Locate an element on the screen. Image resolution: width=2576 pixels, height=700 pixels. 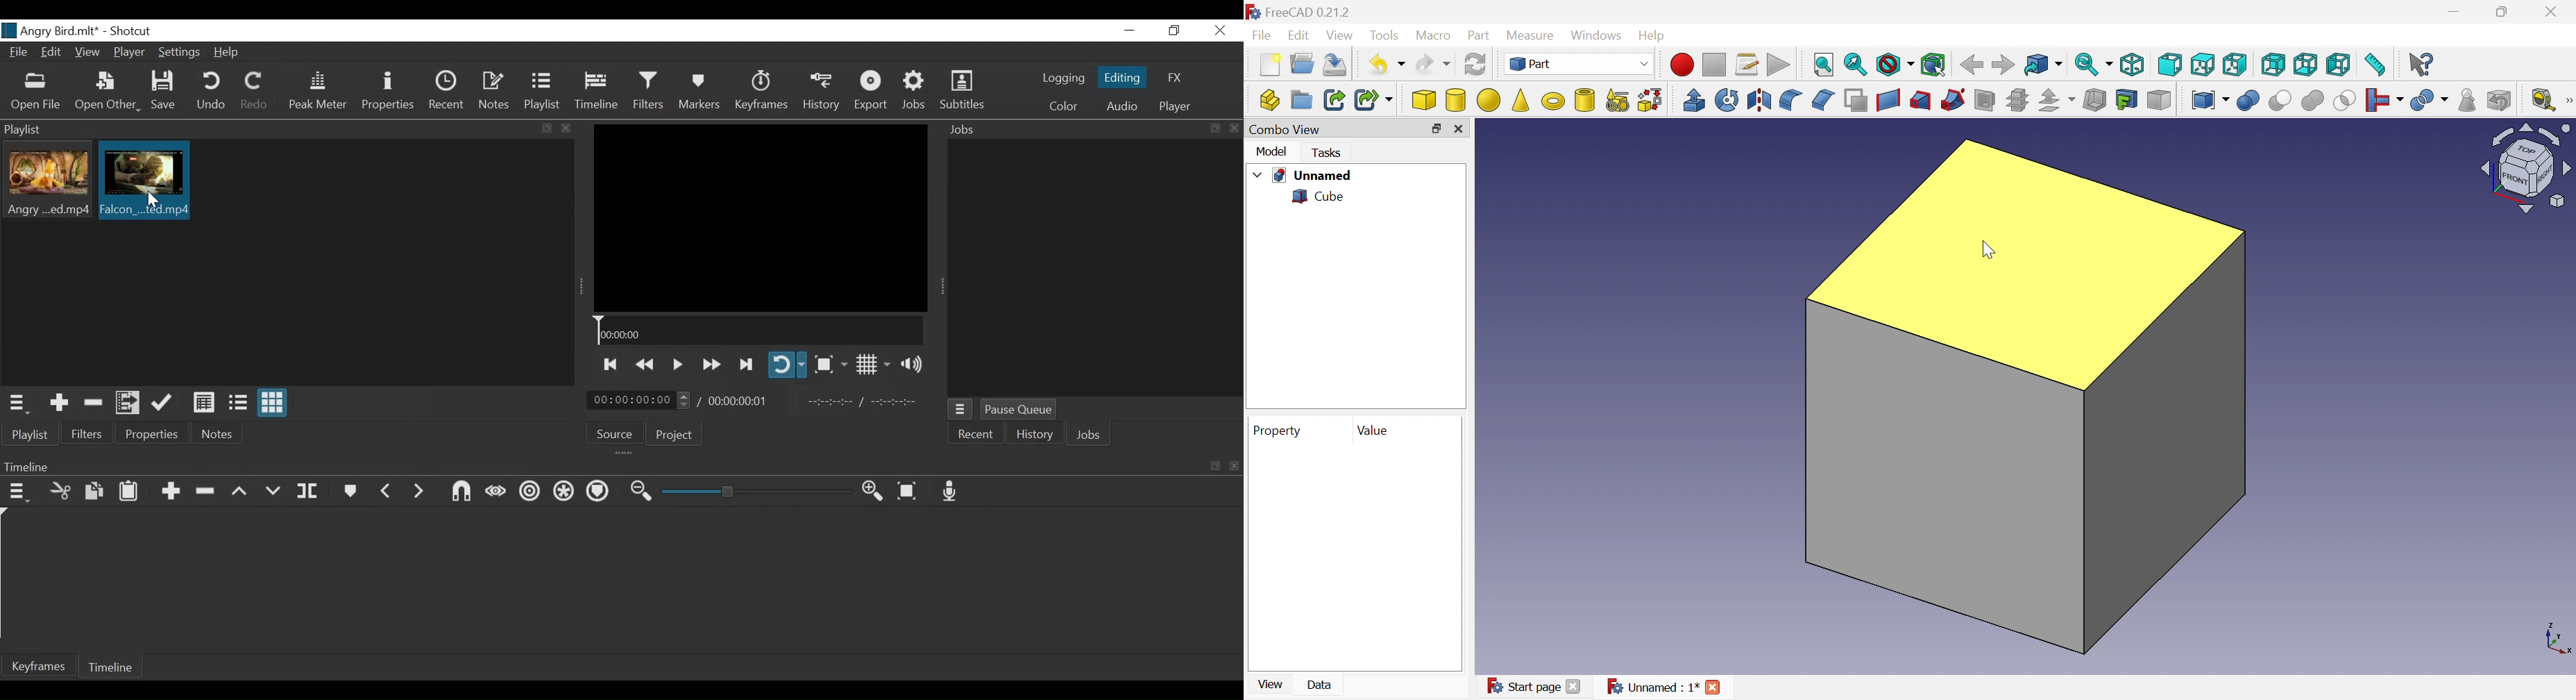
Shape builder is located at coordinates (1652, 101).